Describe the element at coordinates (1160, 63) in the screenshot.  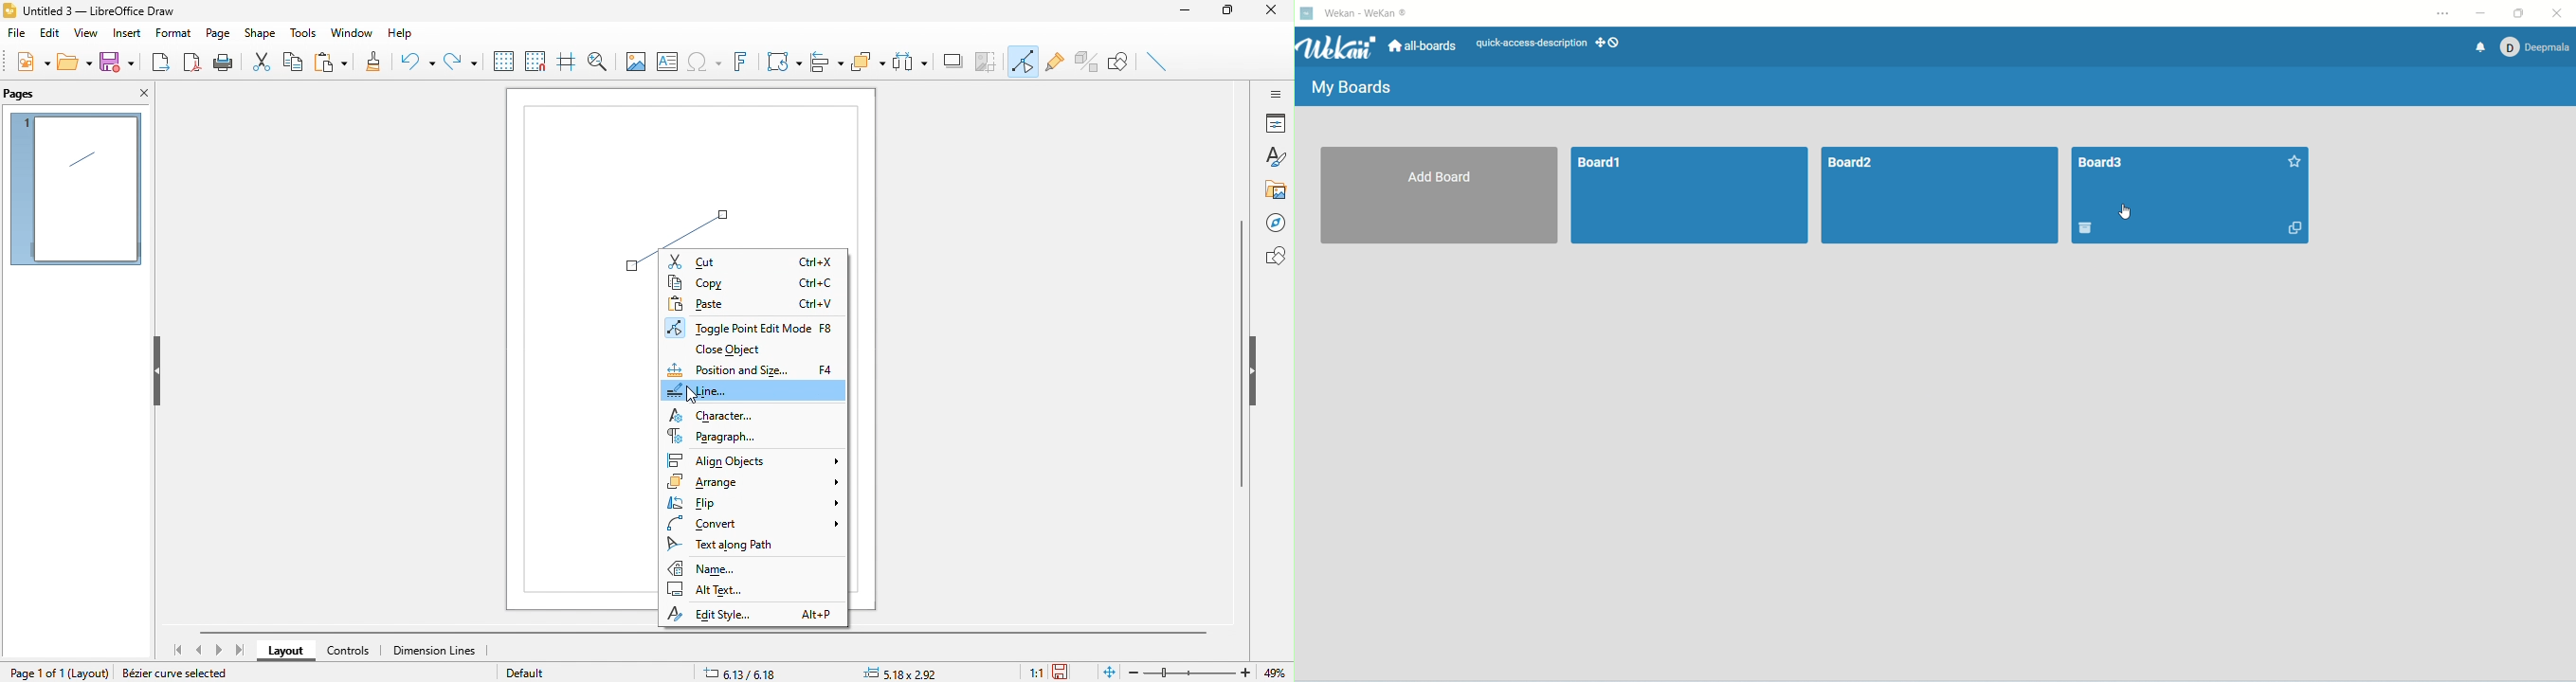
I see `insert line` at that location.